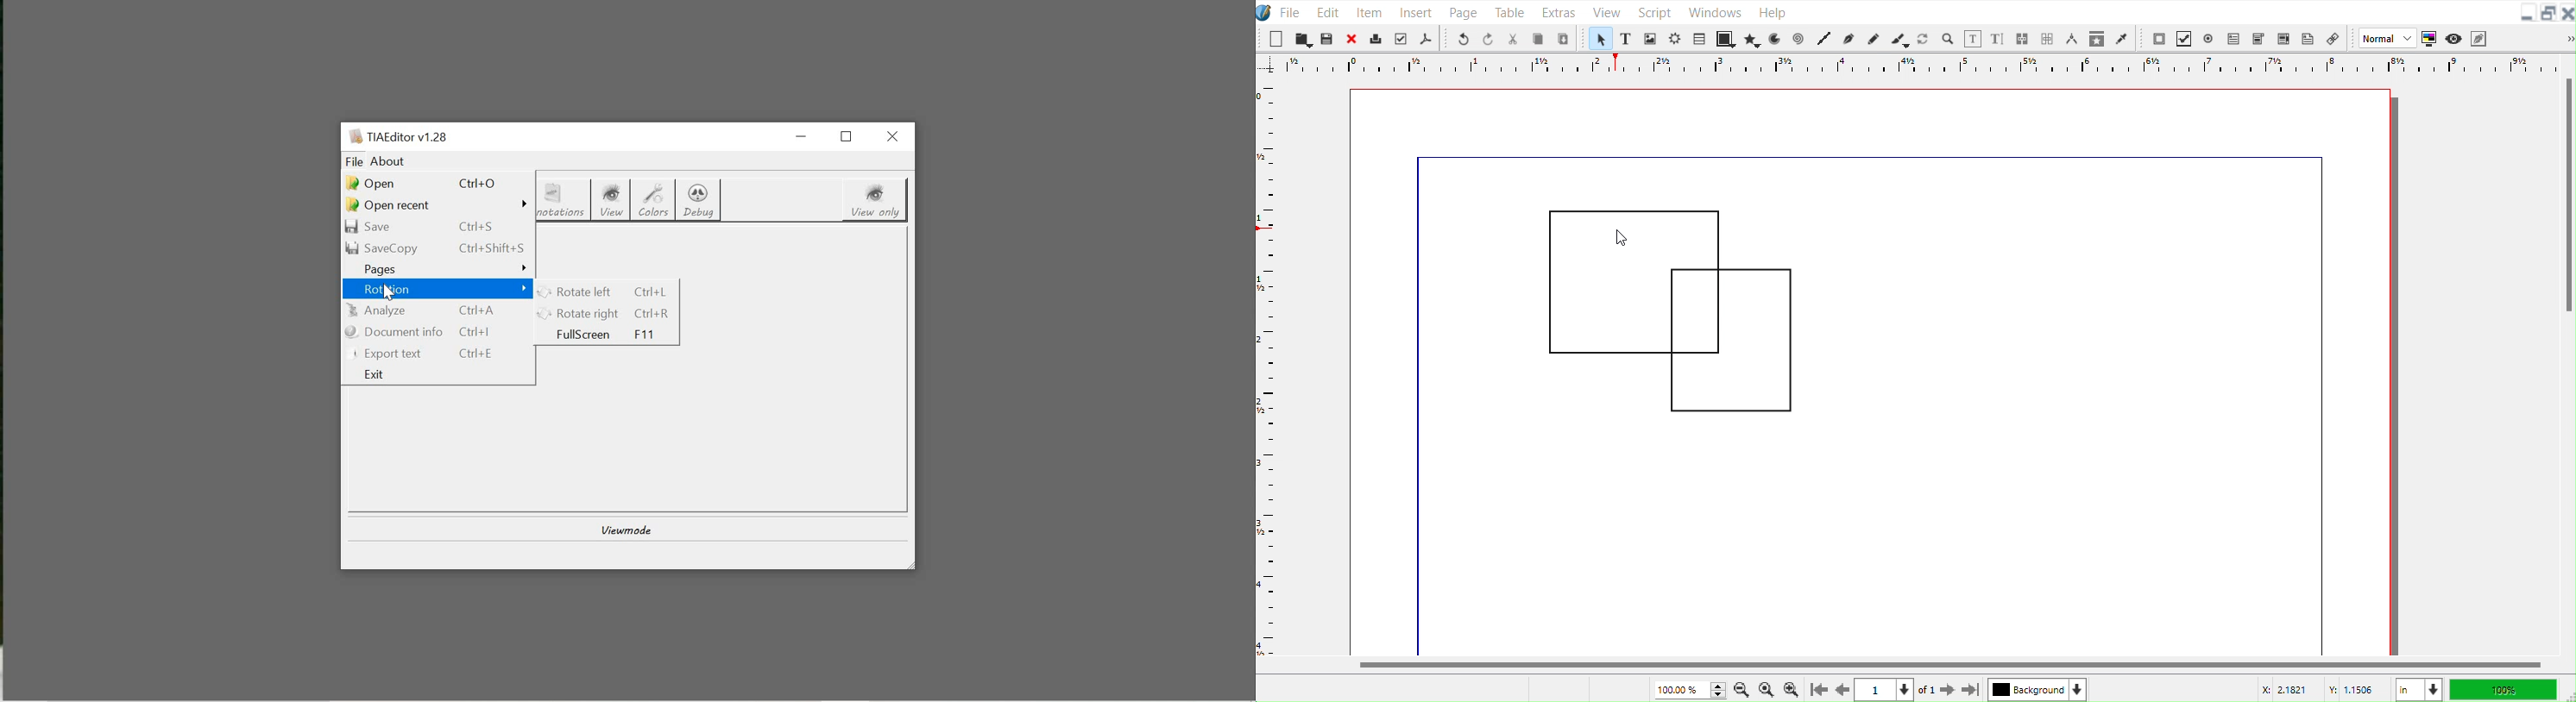  What do you see at coordinates (2321, 411) in the screenshot?
I see `line` at bounding box center [2321, 411].